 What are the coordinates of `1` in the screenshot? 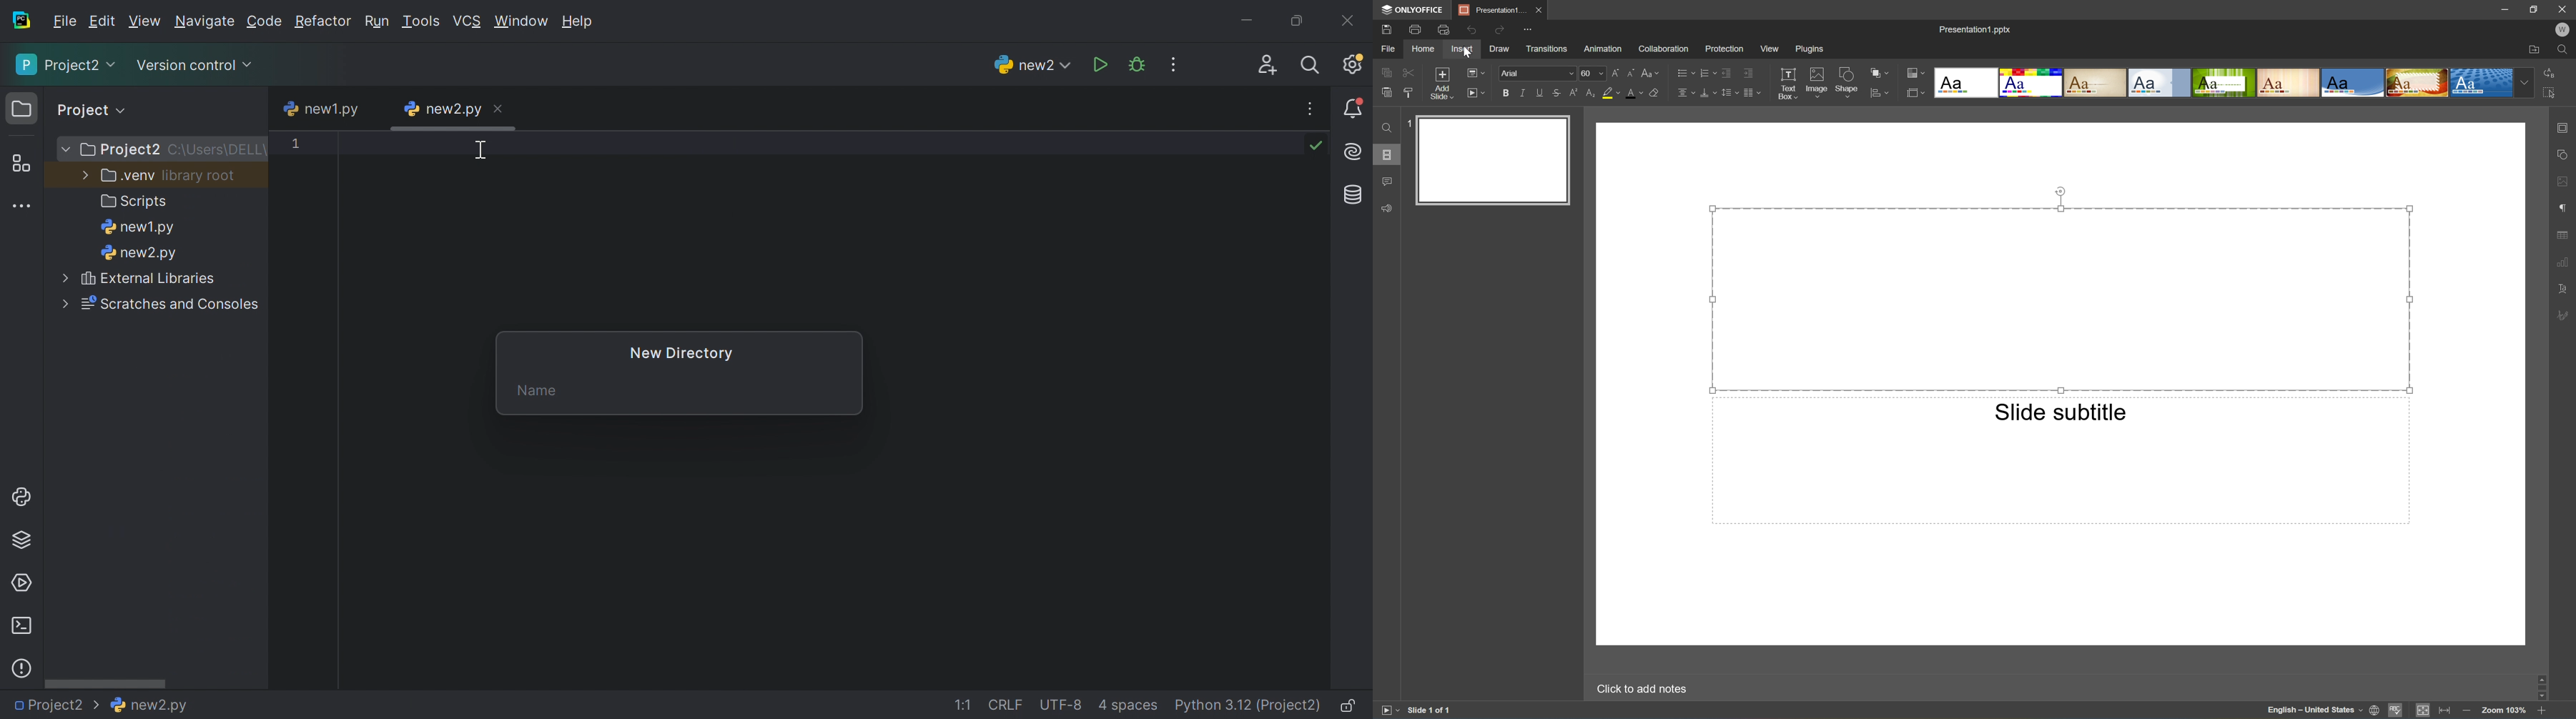 It's located at (302, 149).